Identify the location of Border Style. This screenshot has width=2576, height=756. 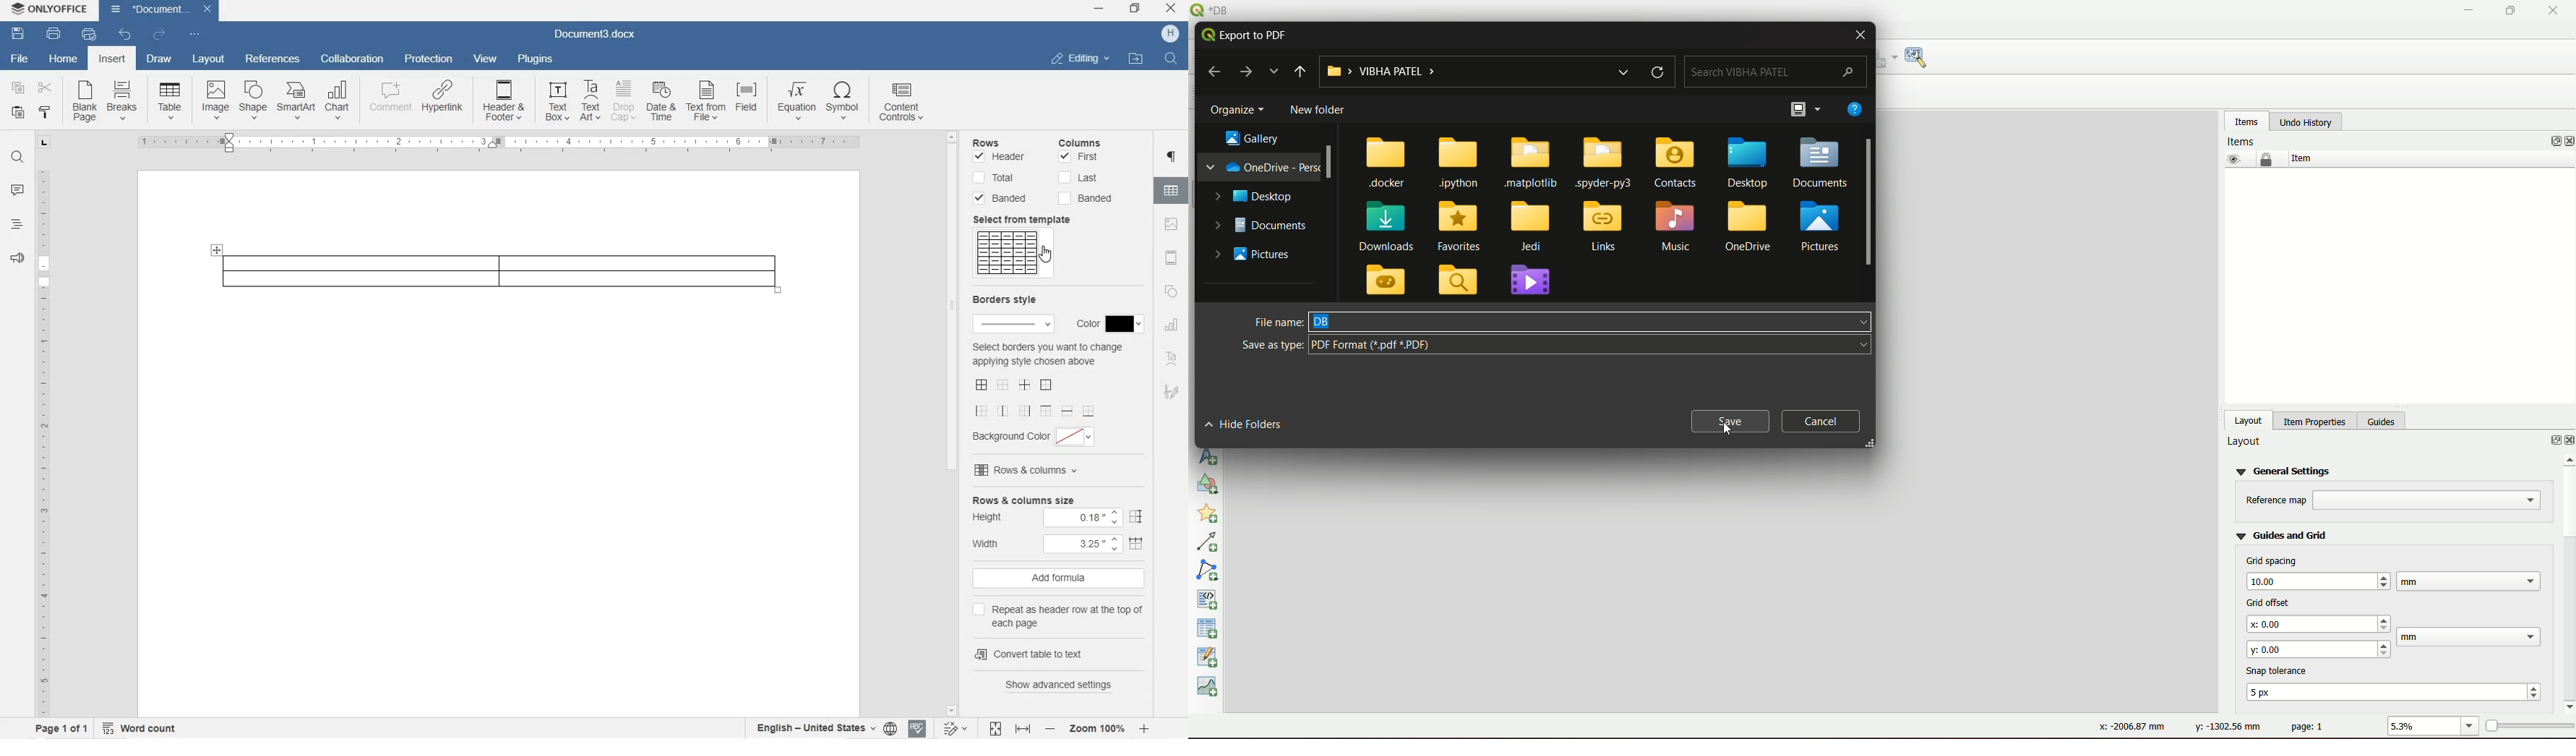
(1012, 311).